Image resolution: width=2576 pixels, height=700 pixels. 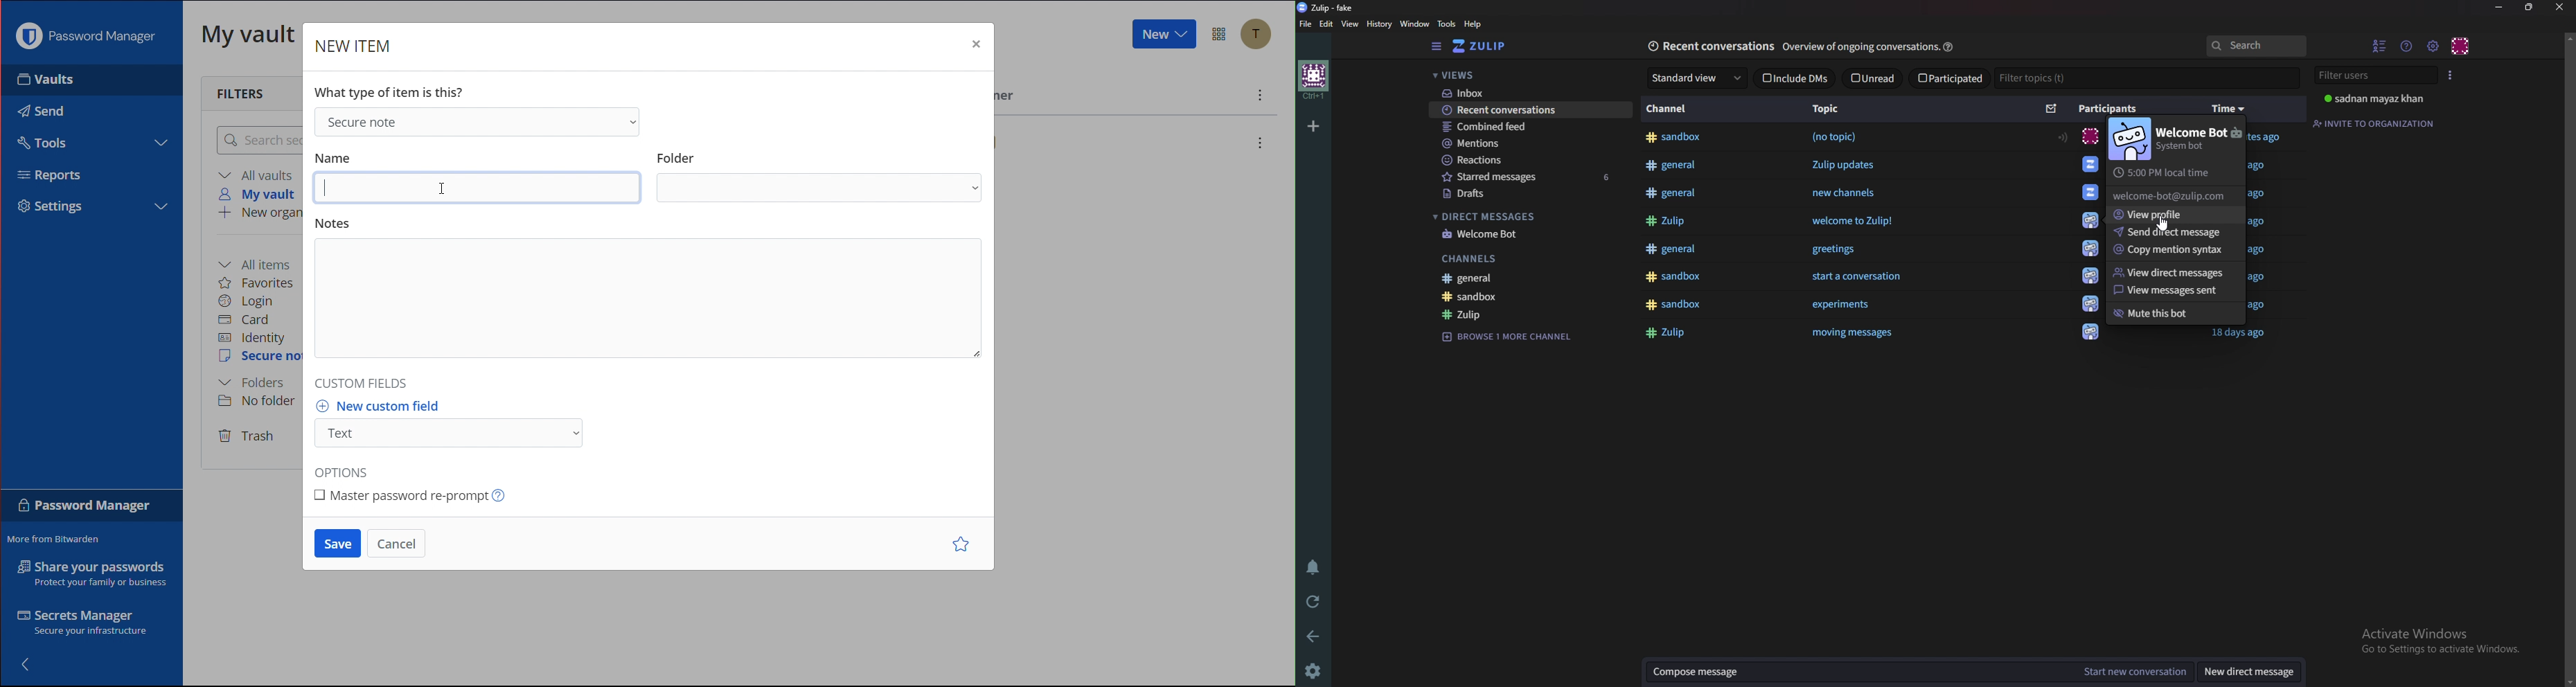 What do you see at coordinates (1530, 314) in the screenshot?
I see `zulip` at bounding box center [1530, 314].